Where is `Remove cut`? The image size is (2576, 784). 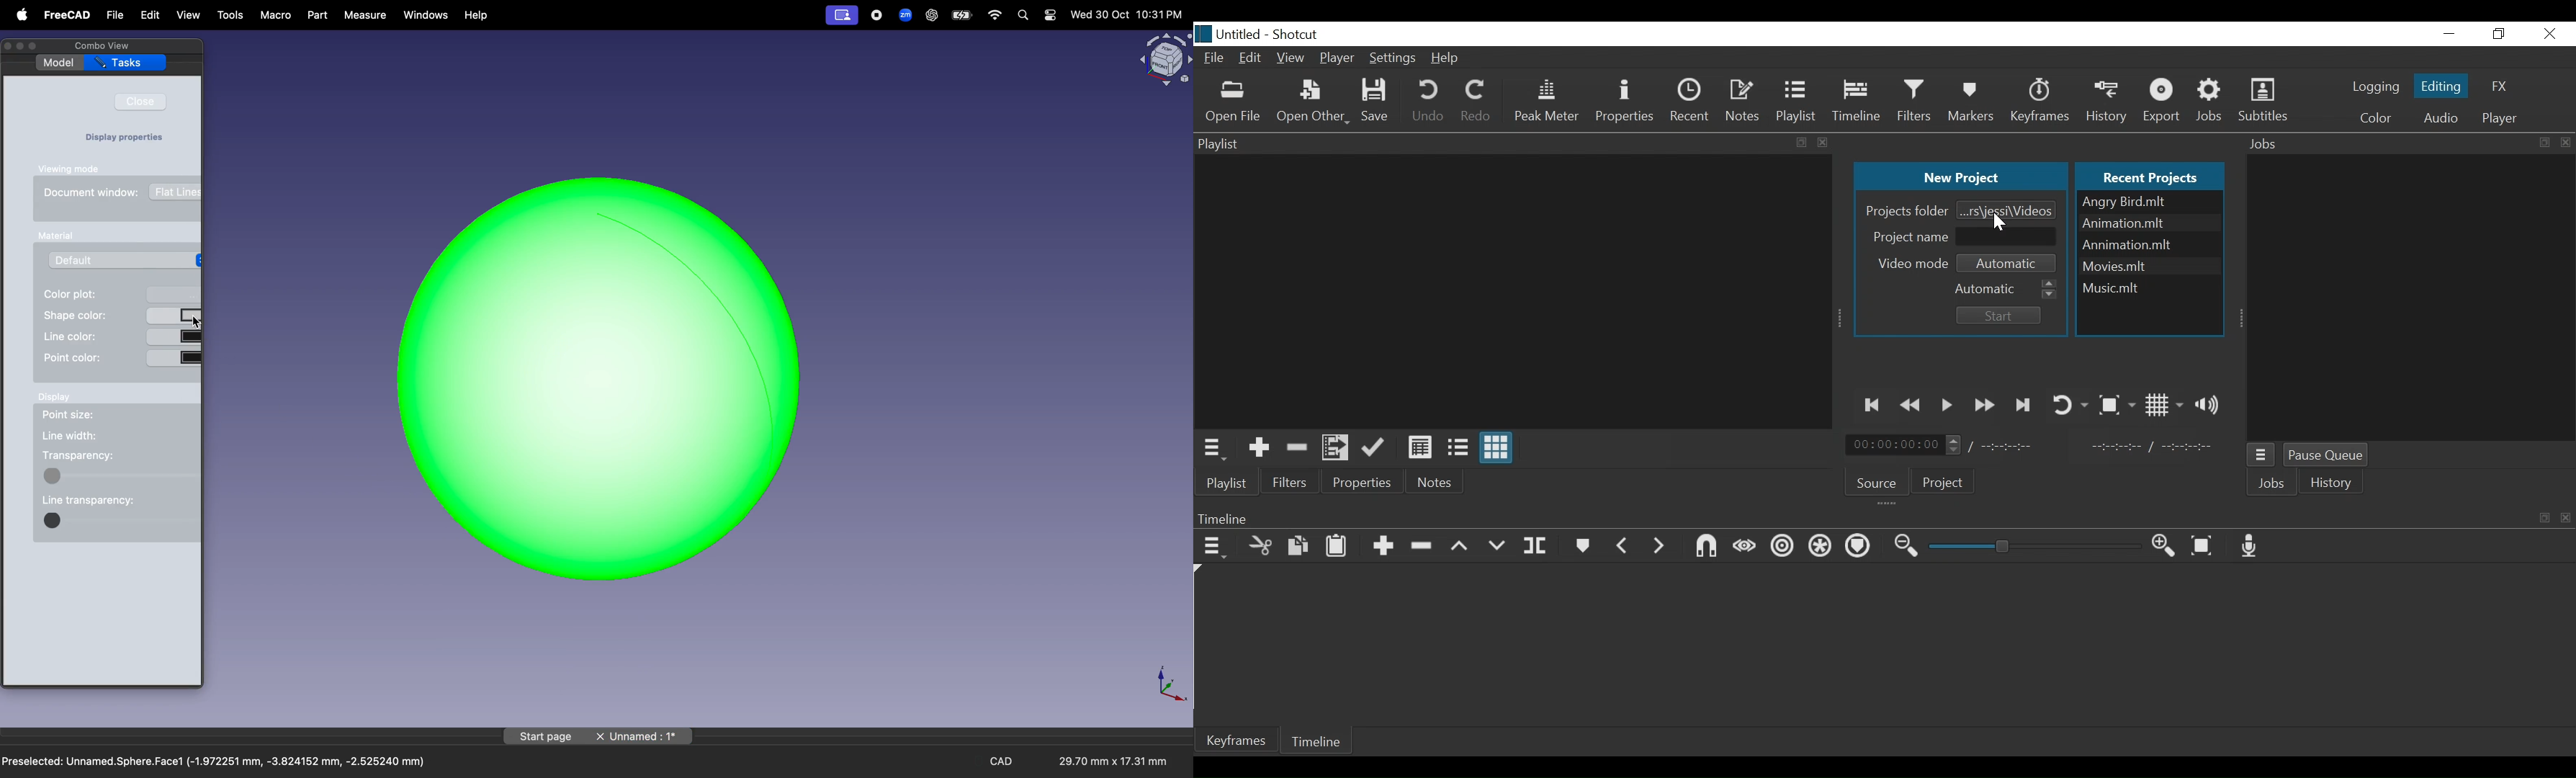 Remove cut is located at coordinates (1296, 447).